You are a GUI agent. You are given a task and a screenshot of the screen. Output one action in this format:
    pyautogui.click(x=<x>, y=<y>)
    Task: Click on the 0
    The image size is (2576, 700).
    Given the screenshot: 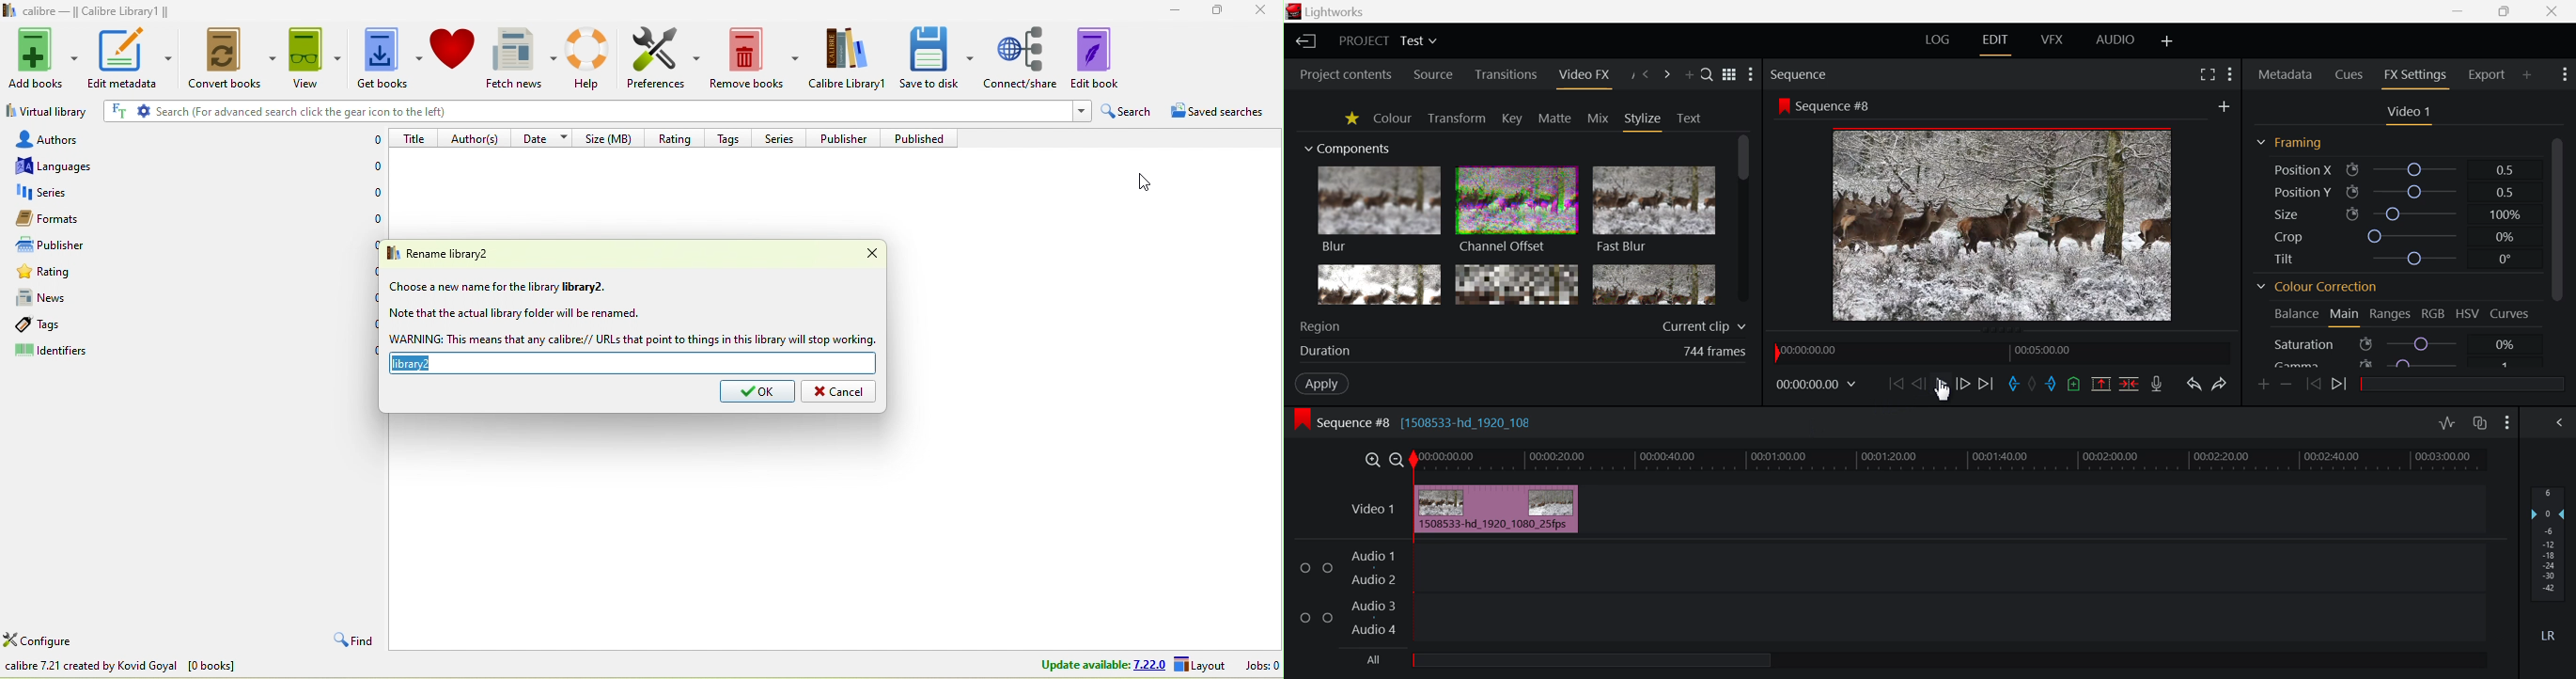 What is the action you would take?
    pyautogui.click(x=377, y=168)
    